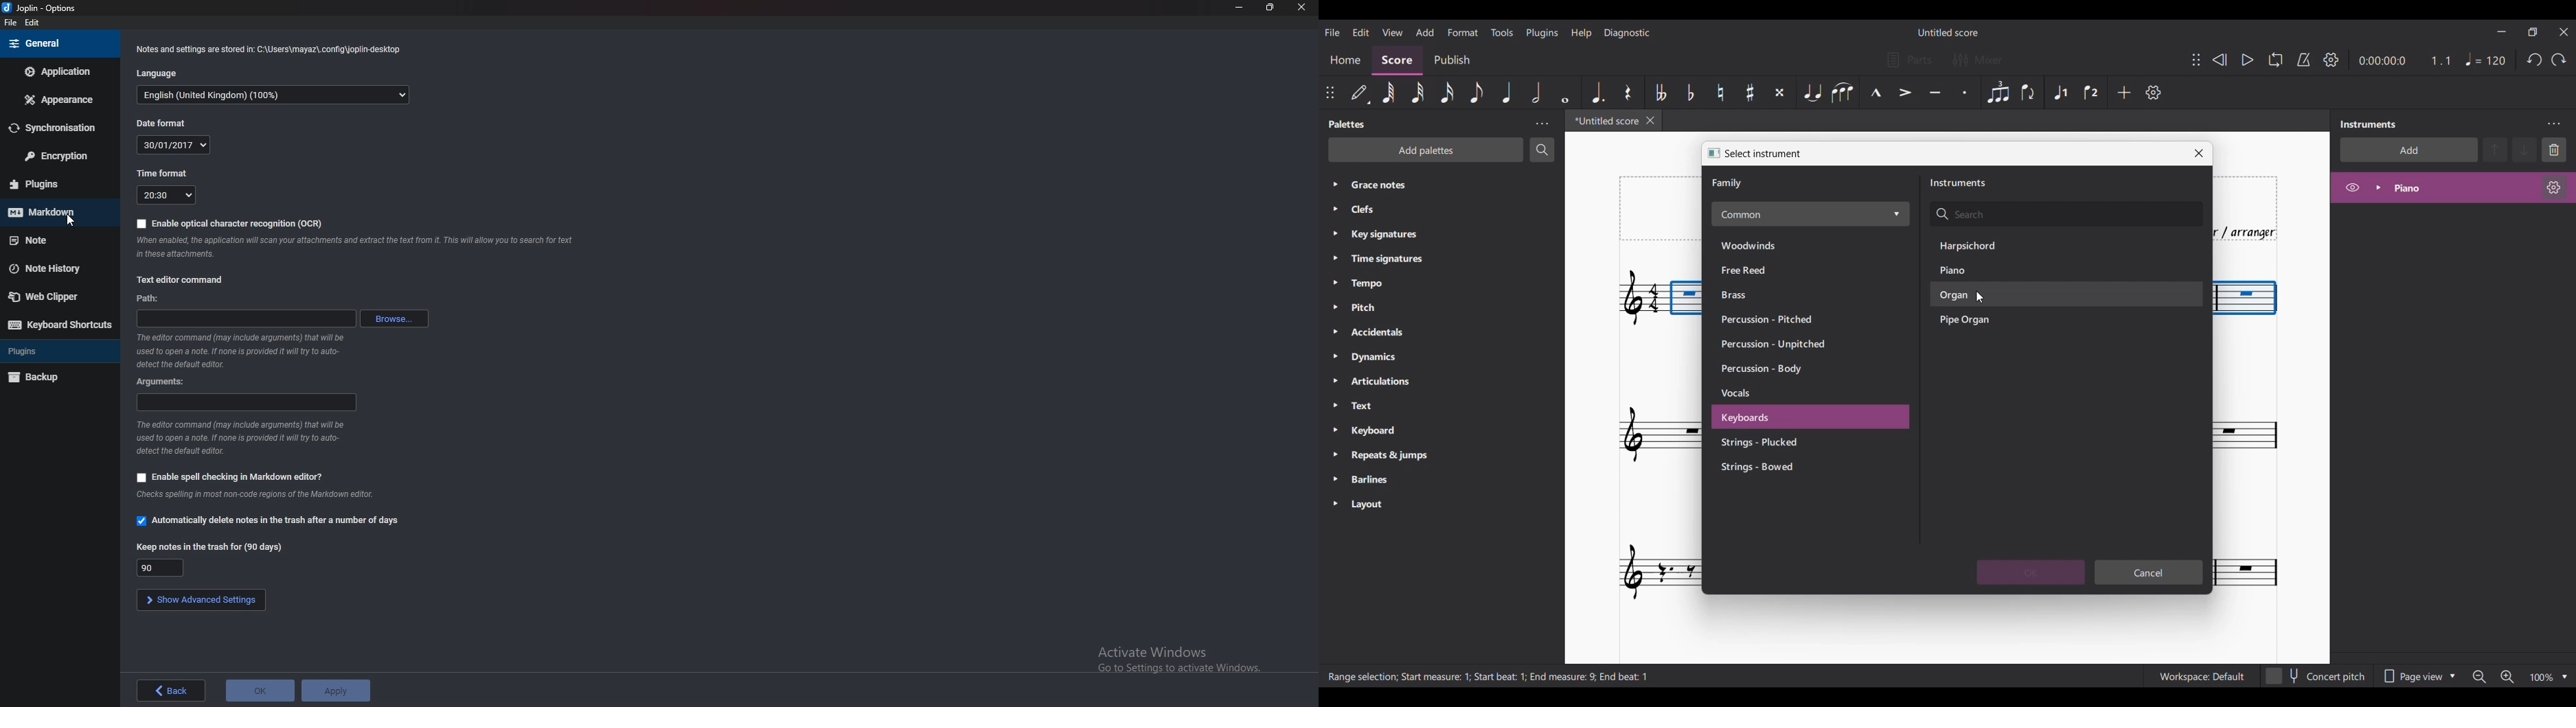 The height and width of the screenshot is (728, 2576). Describe the element at coordinates (1397, 358) in the screenshot. I see `Dynamics` at that location.